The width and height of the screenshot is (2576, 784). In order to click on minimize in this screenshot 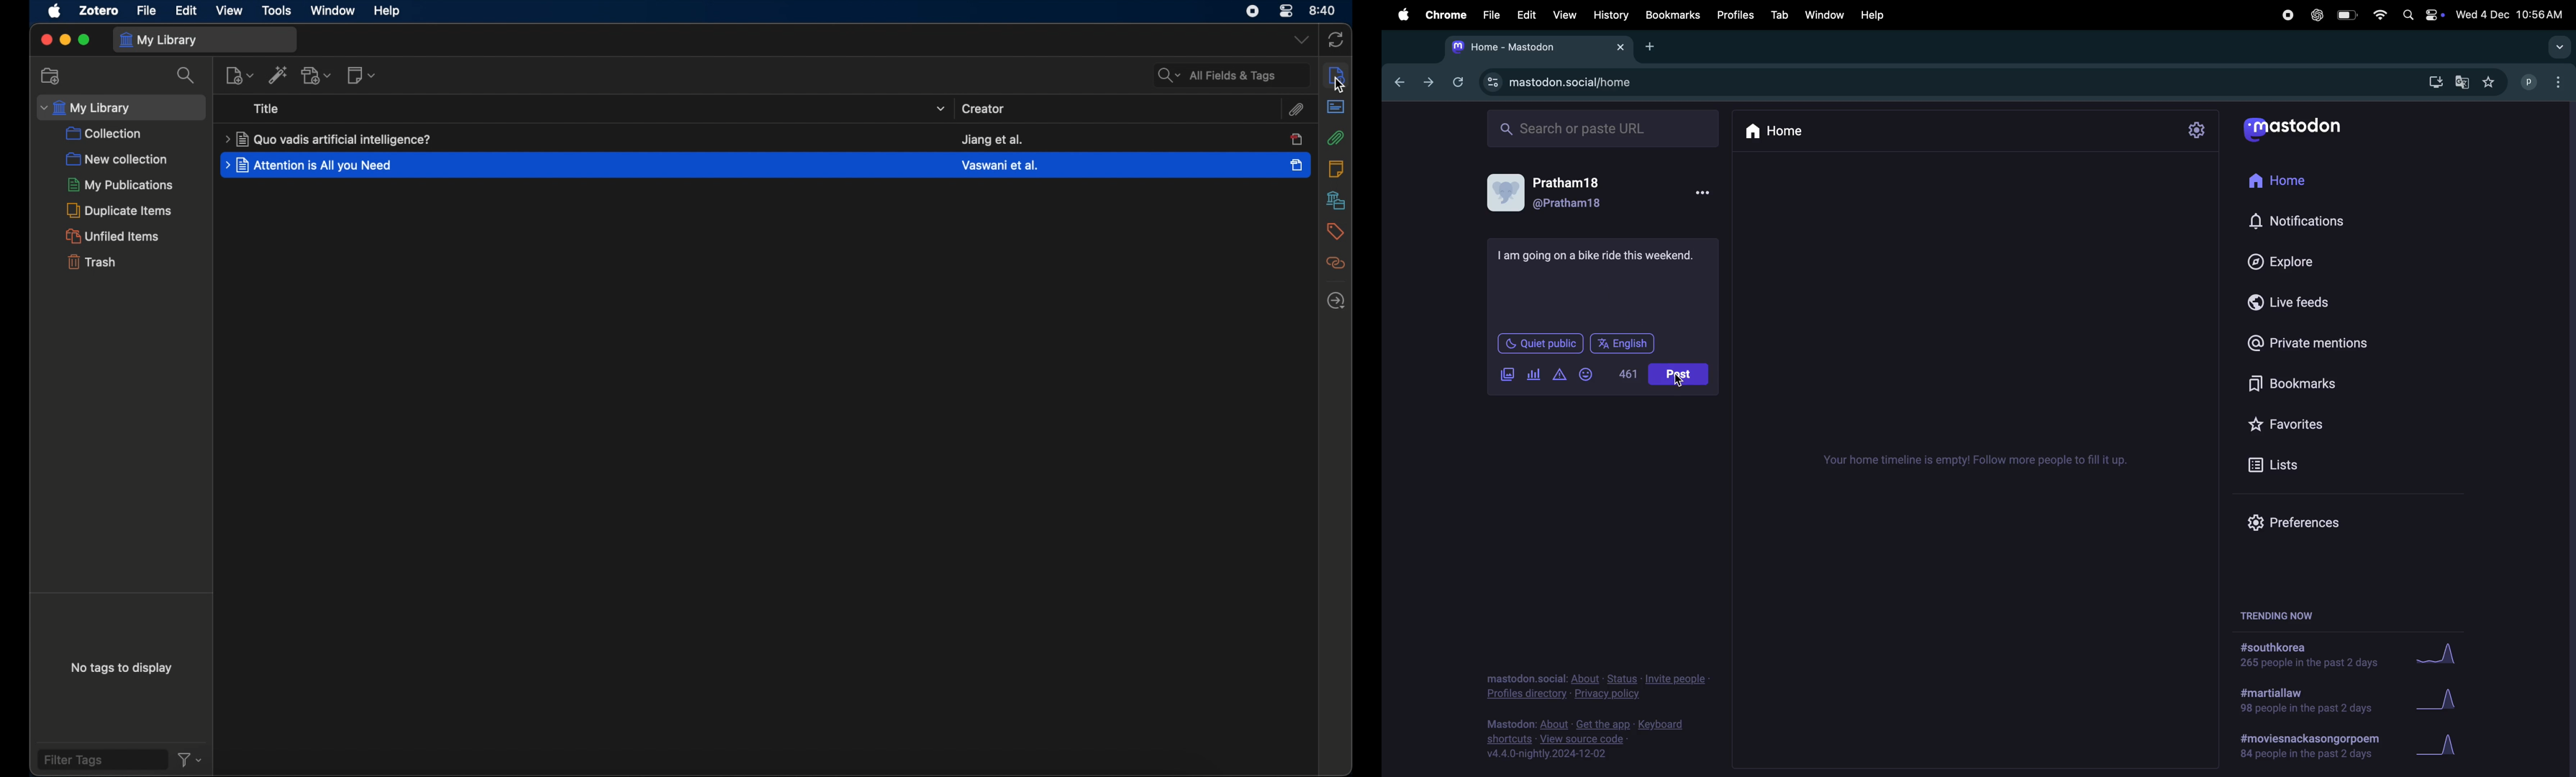, I will do `click(65, 39)`.